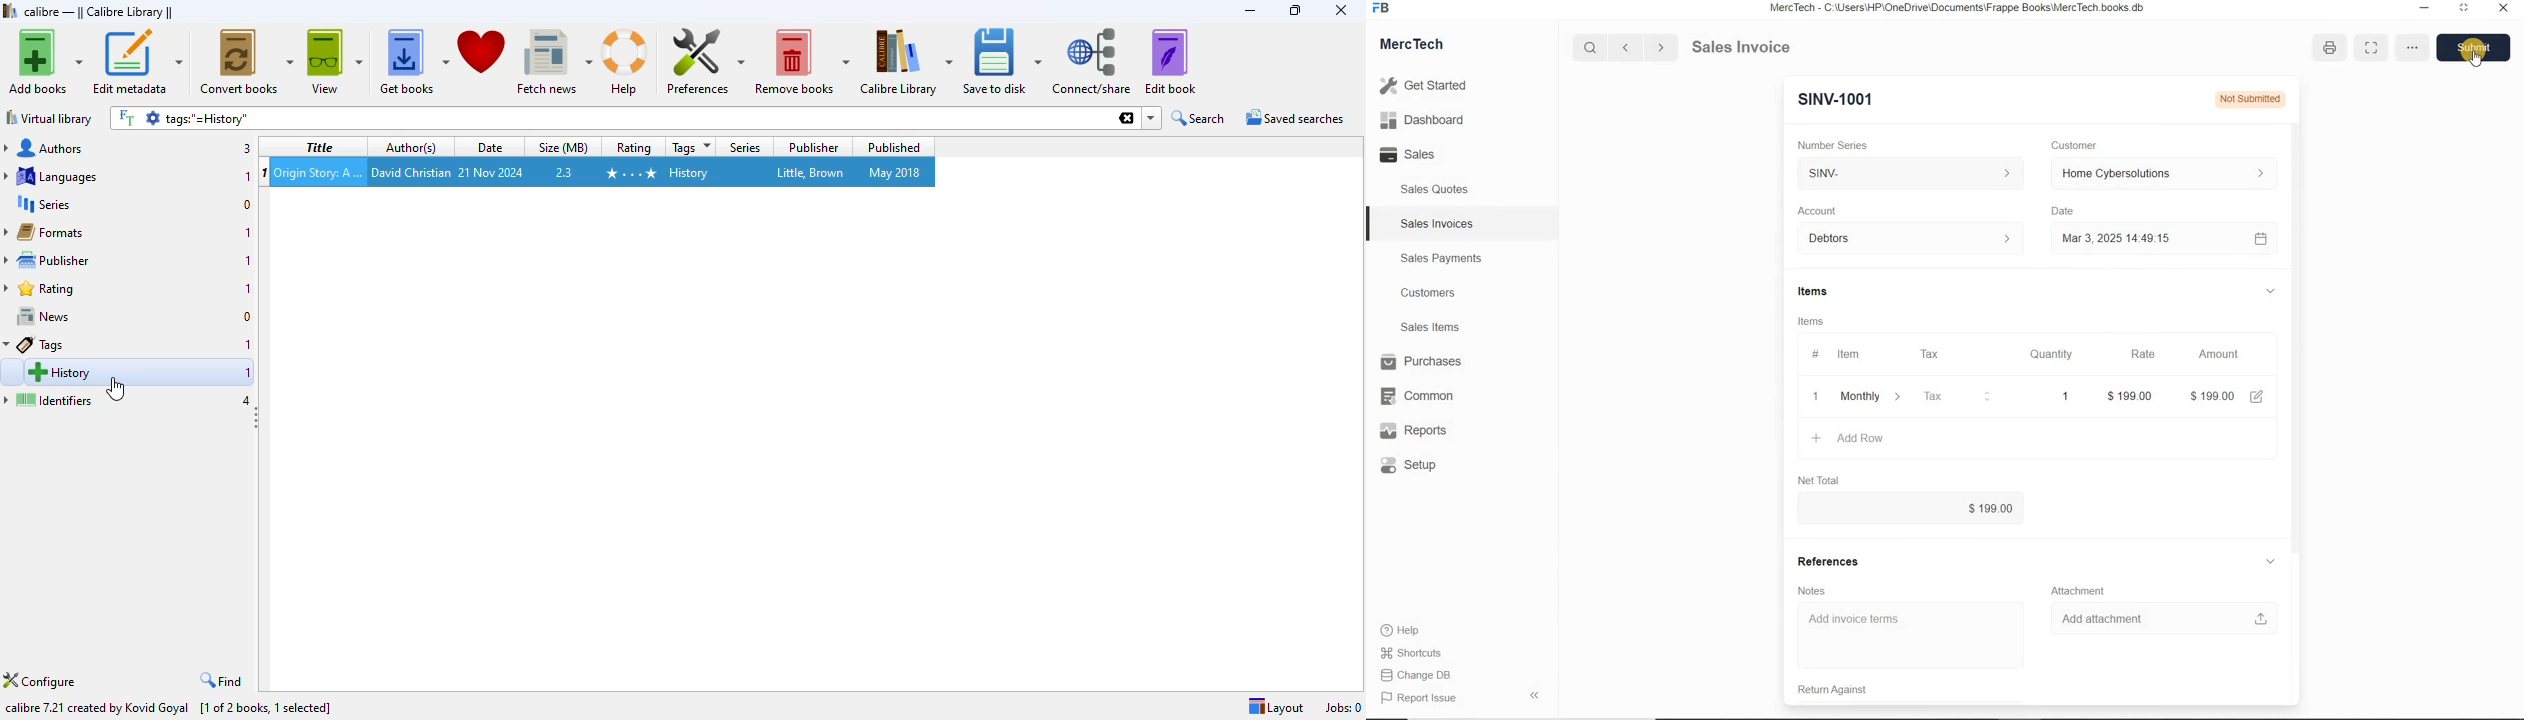 The image size is (2548, 728). What do you see at coordinates (1438, 189) in the screenshot?
I see `Sales Quotes` at bounding box center [1438, 189].